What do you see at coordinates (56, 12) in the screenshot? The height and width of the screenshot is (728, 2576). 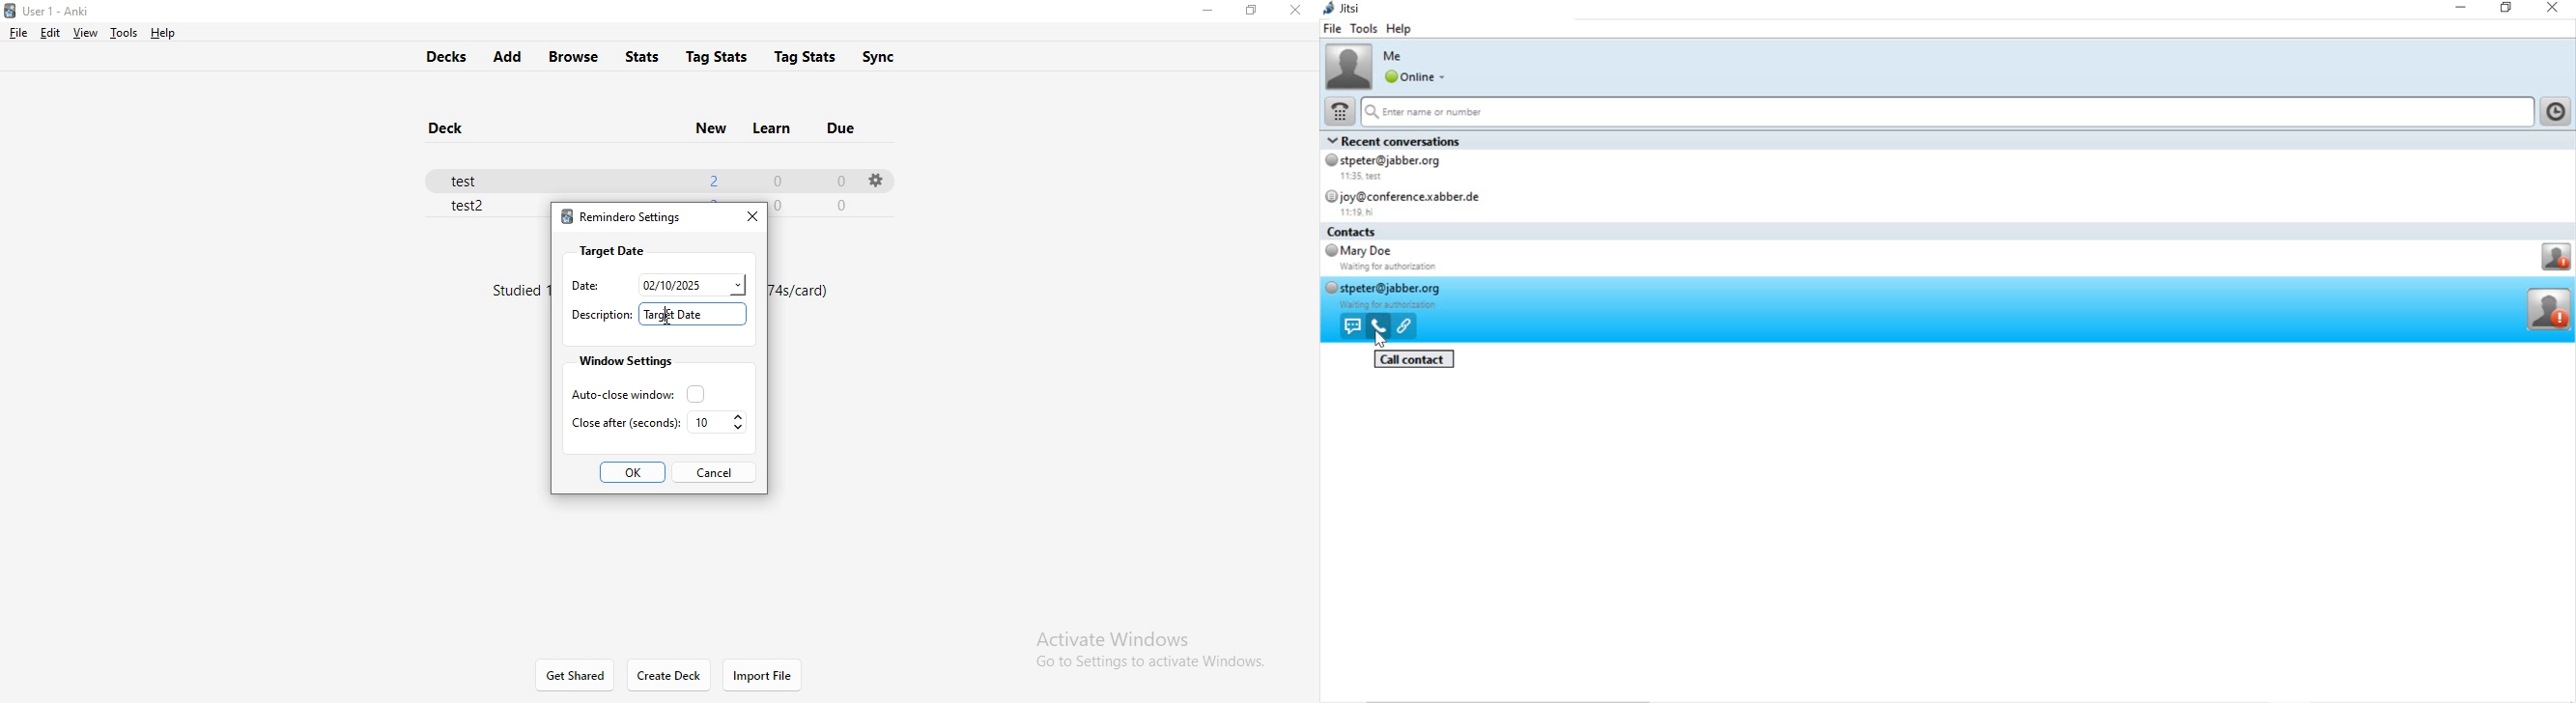 I see `Anki` at bounding box center [56, 12].